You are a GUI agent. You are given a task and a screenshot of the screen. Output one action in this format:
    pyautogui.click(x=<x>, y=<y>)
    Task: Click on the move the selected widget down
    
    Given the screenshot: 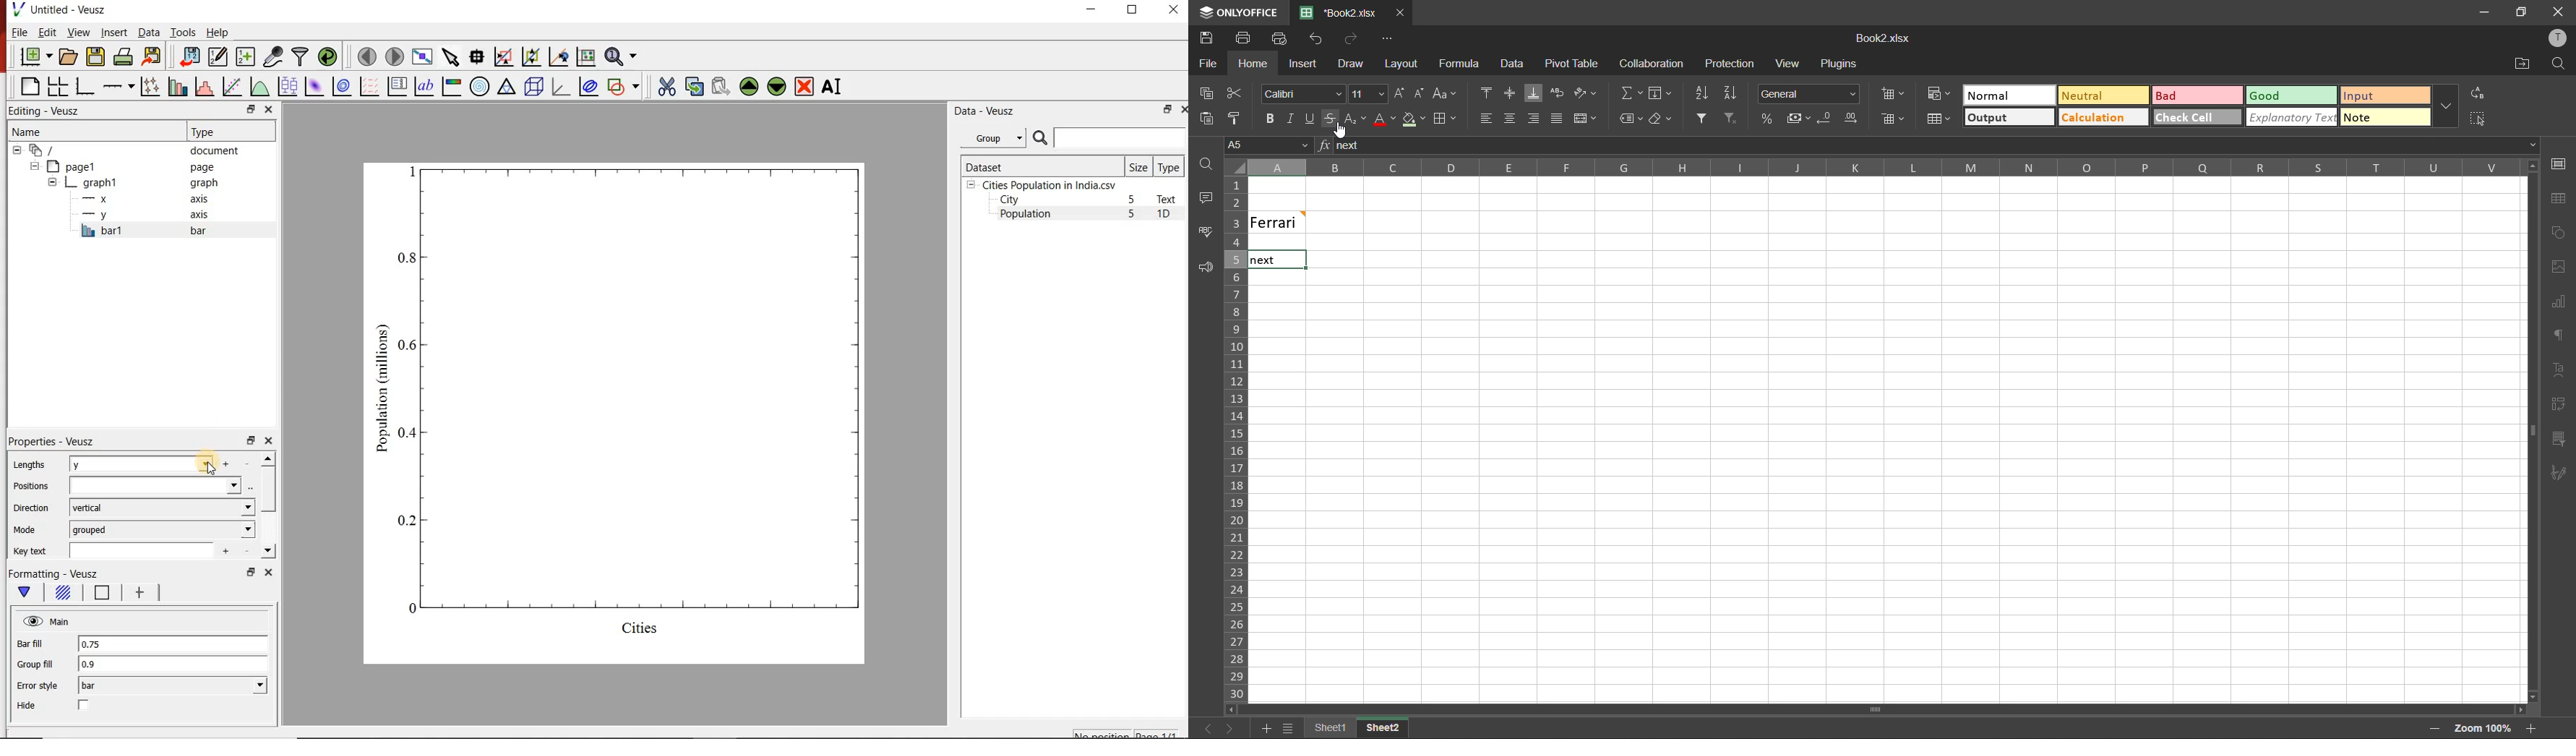 What is the action you would take?
    pyautogui.click(x=777, y=86)
    